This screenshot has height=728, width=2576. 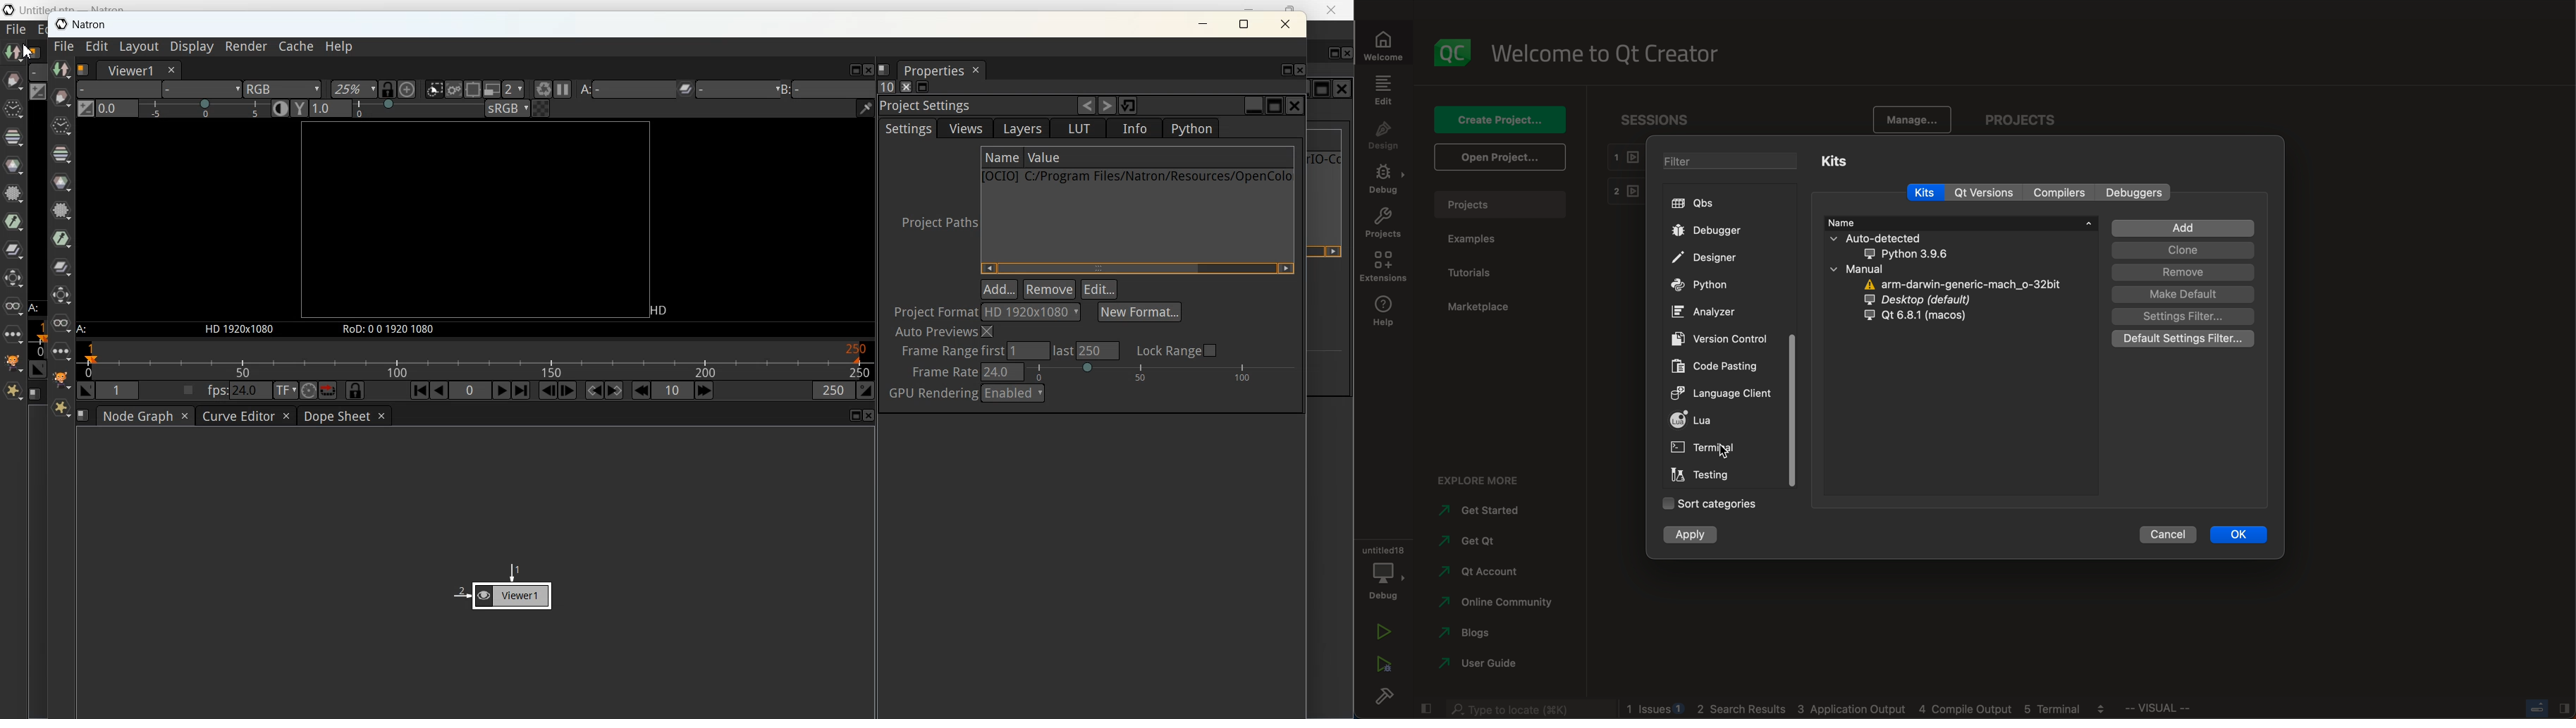 I want to click on account, so click(x=1484, y=568).